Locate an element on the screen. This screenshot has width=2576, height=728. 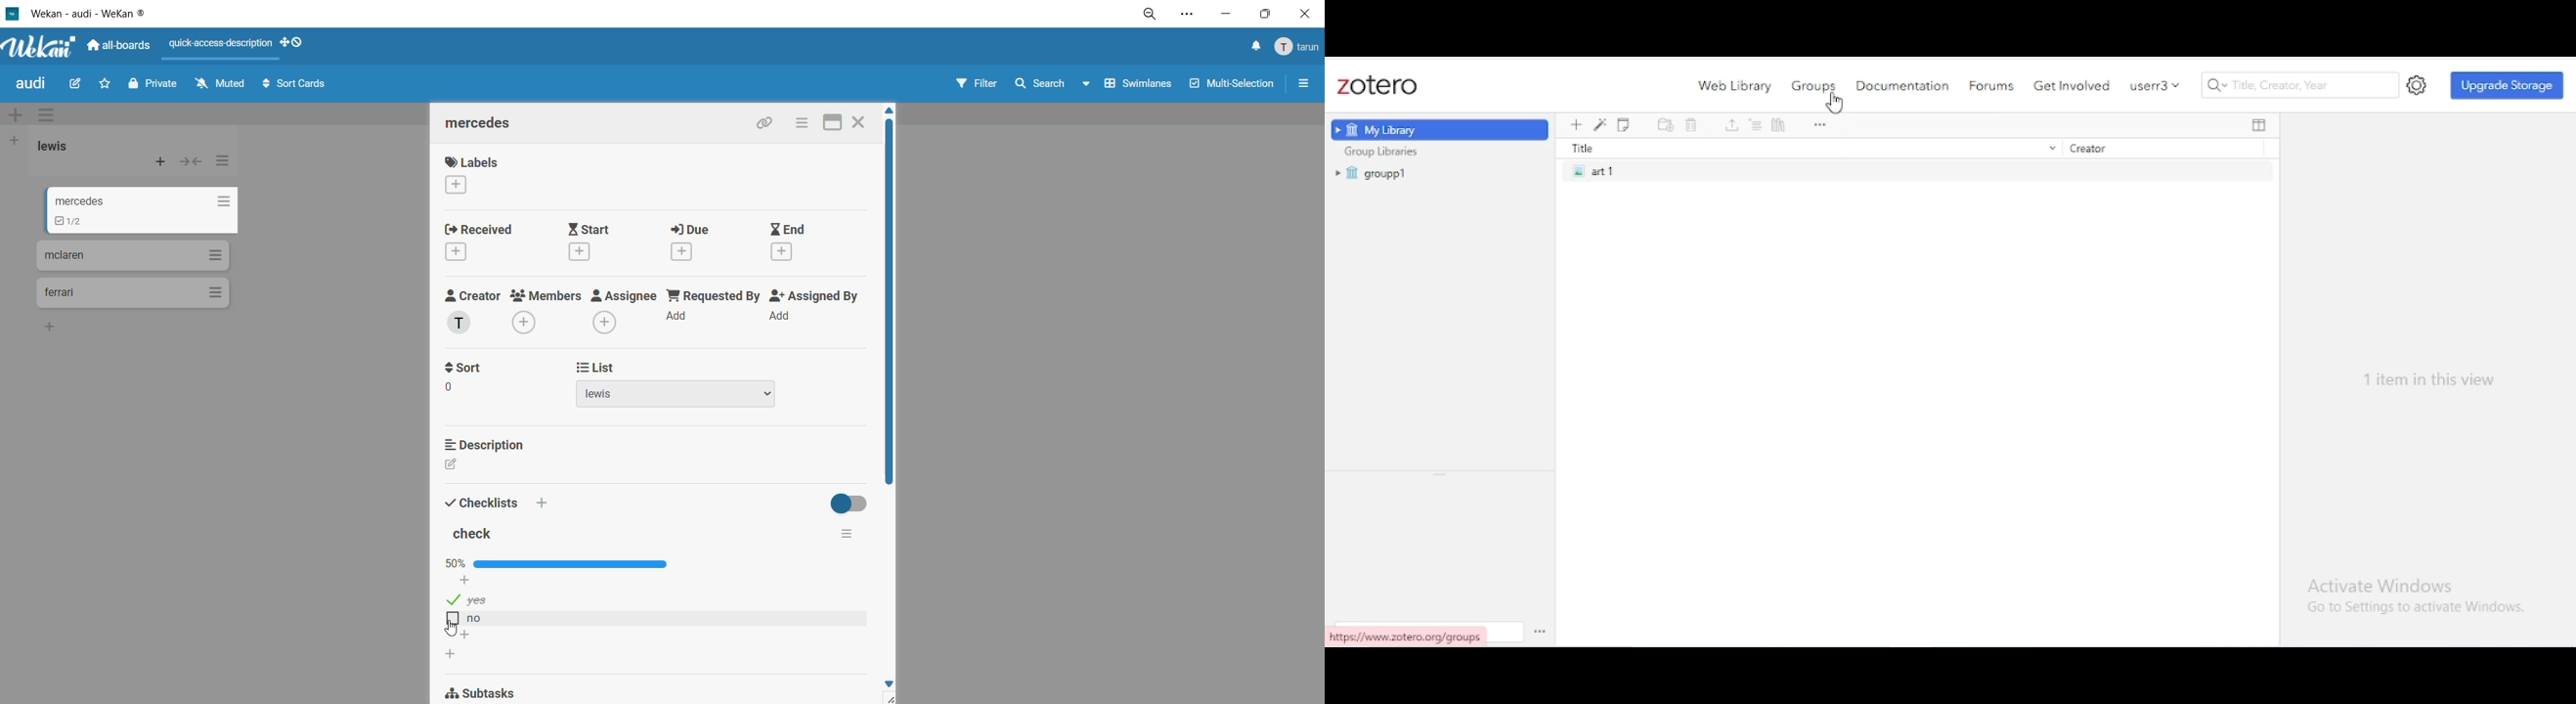
add list is located at coordinates (17, 141).